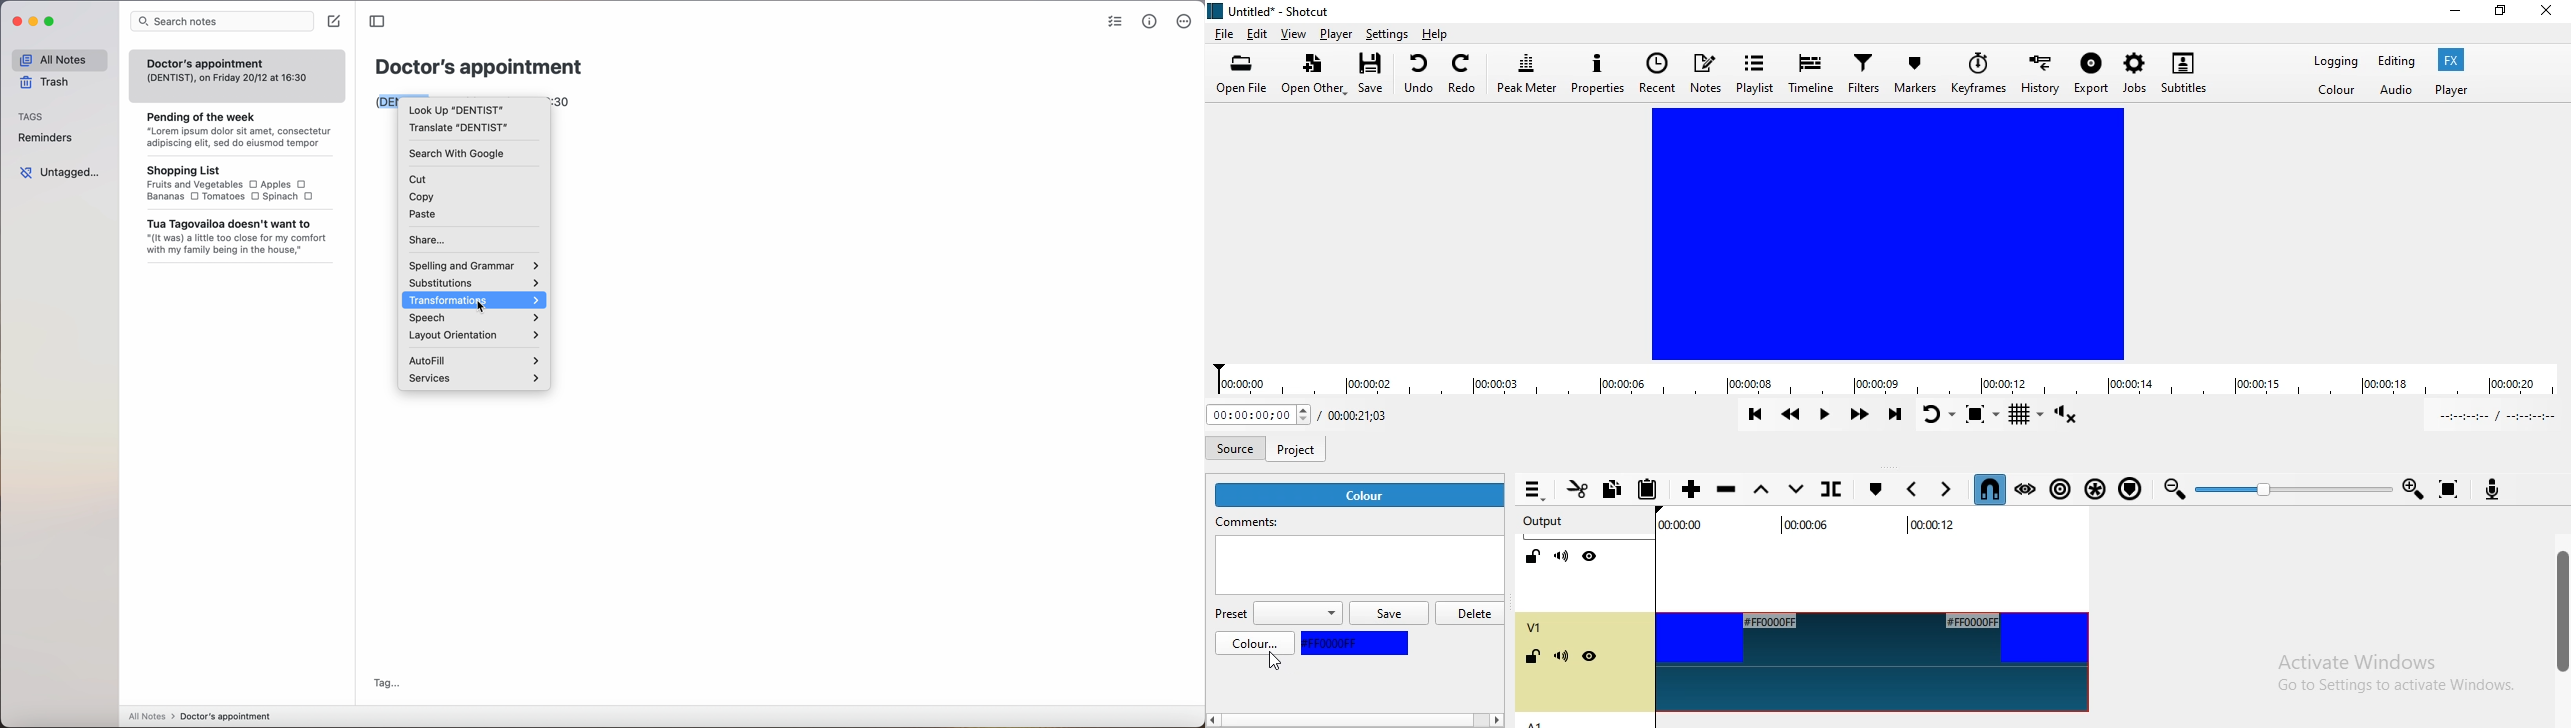  What do you see at coordinates (1728, 488) in the screenshot?
I see `Ripple delete` at bounding box center [1728, 488].